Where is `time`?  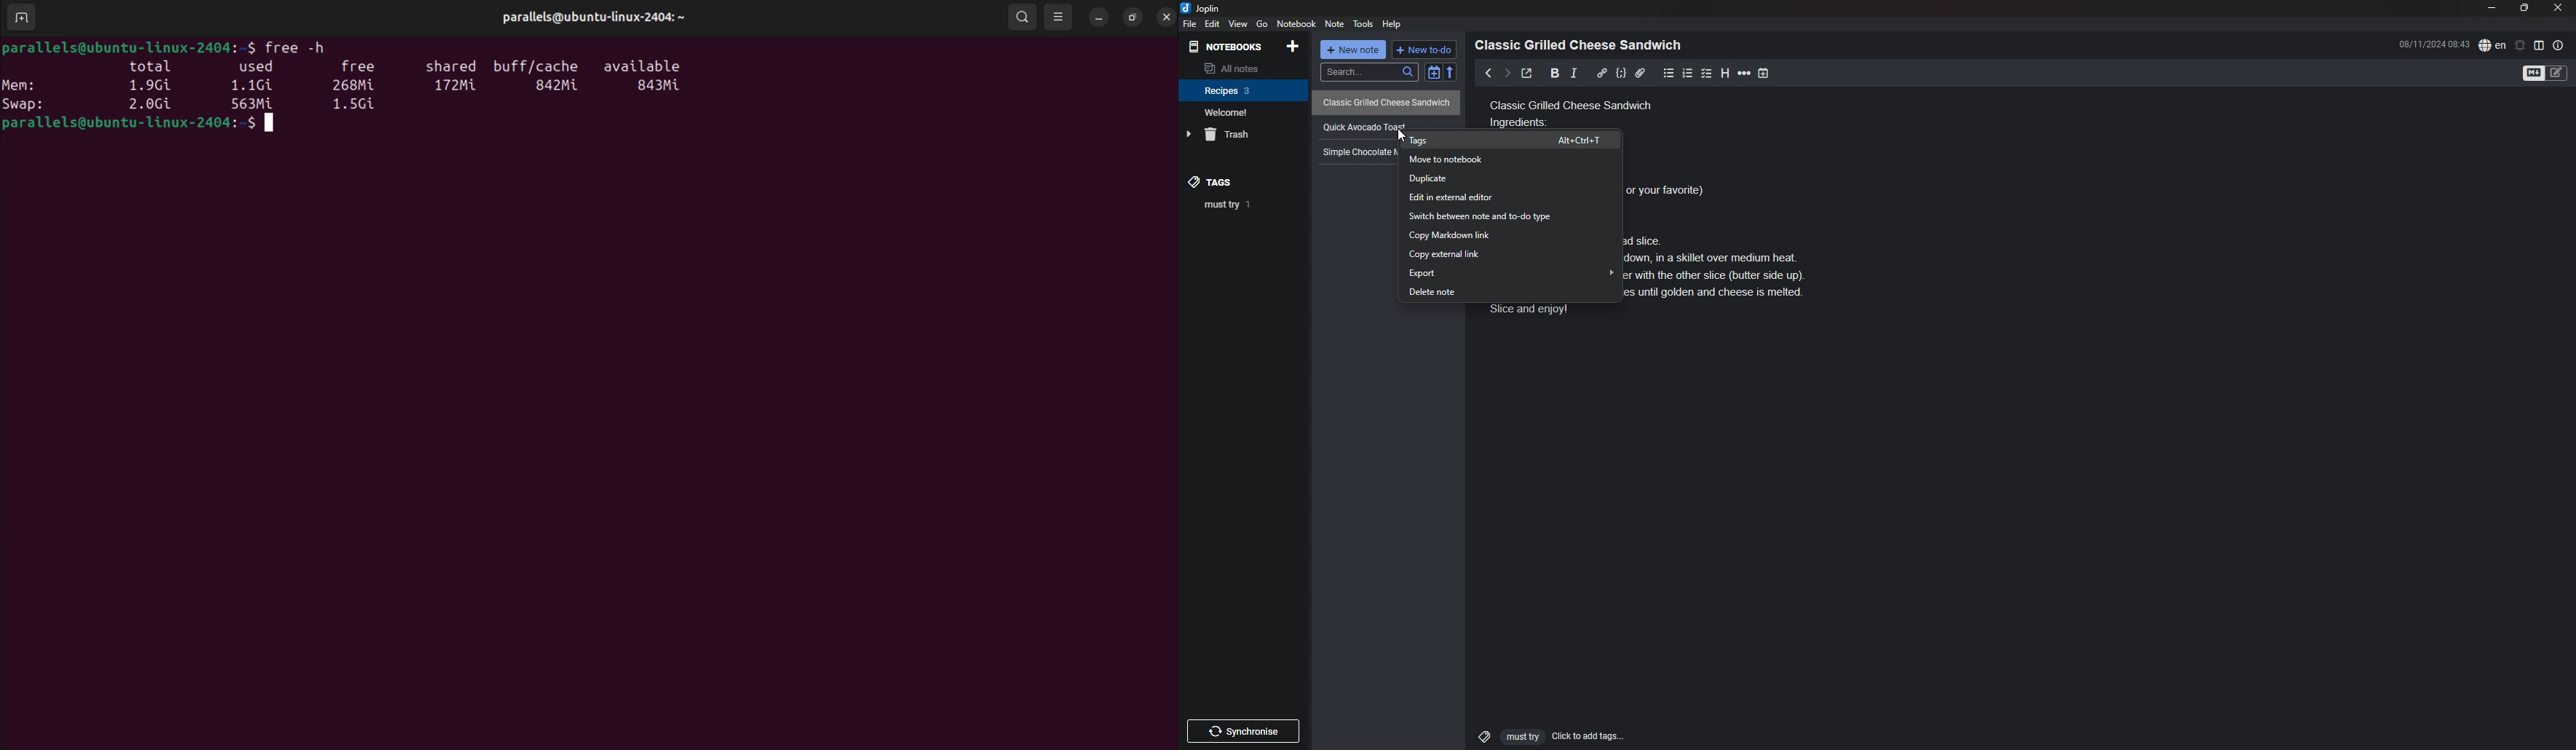
time is located at coordinates (2434, 44).